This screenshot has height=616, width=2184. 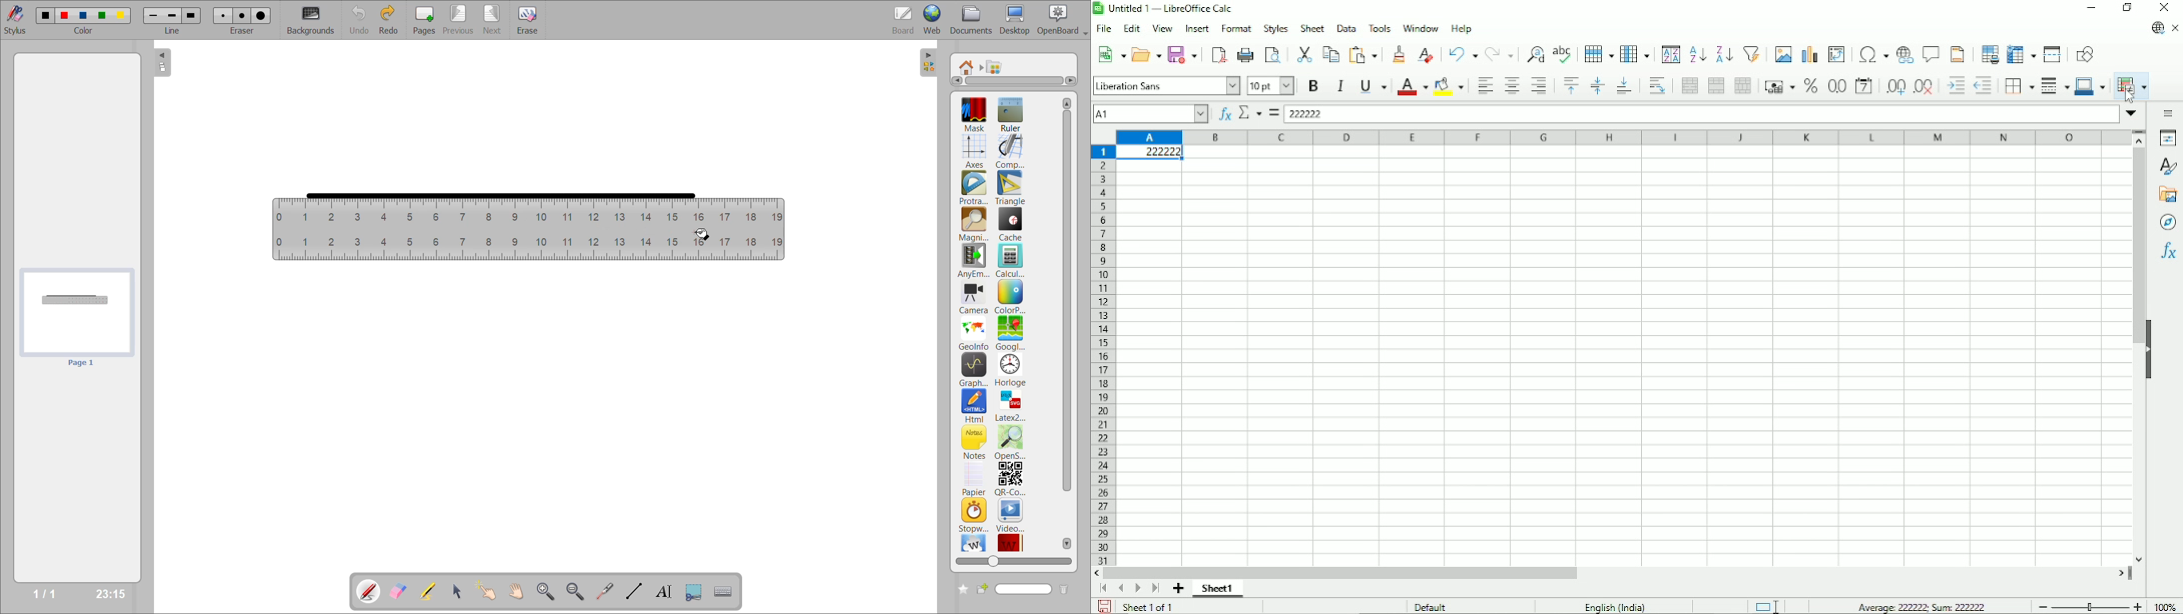 I want to click on Clear direct formatting, so click(x=1426, y=54).